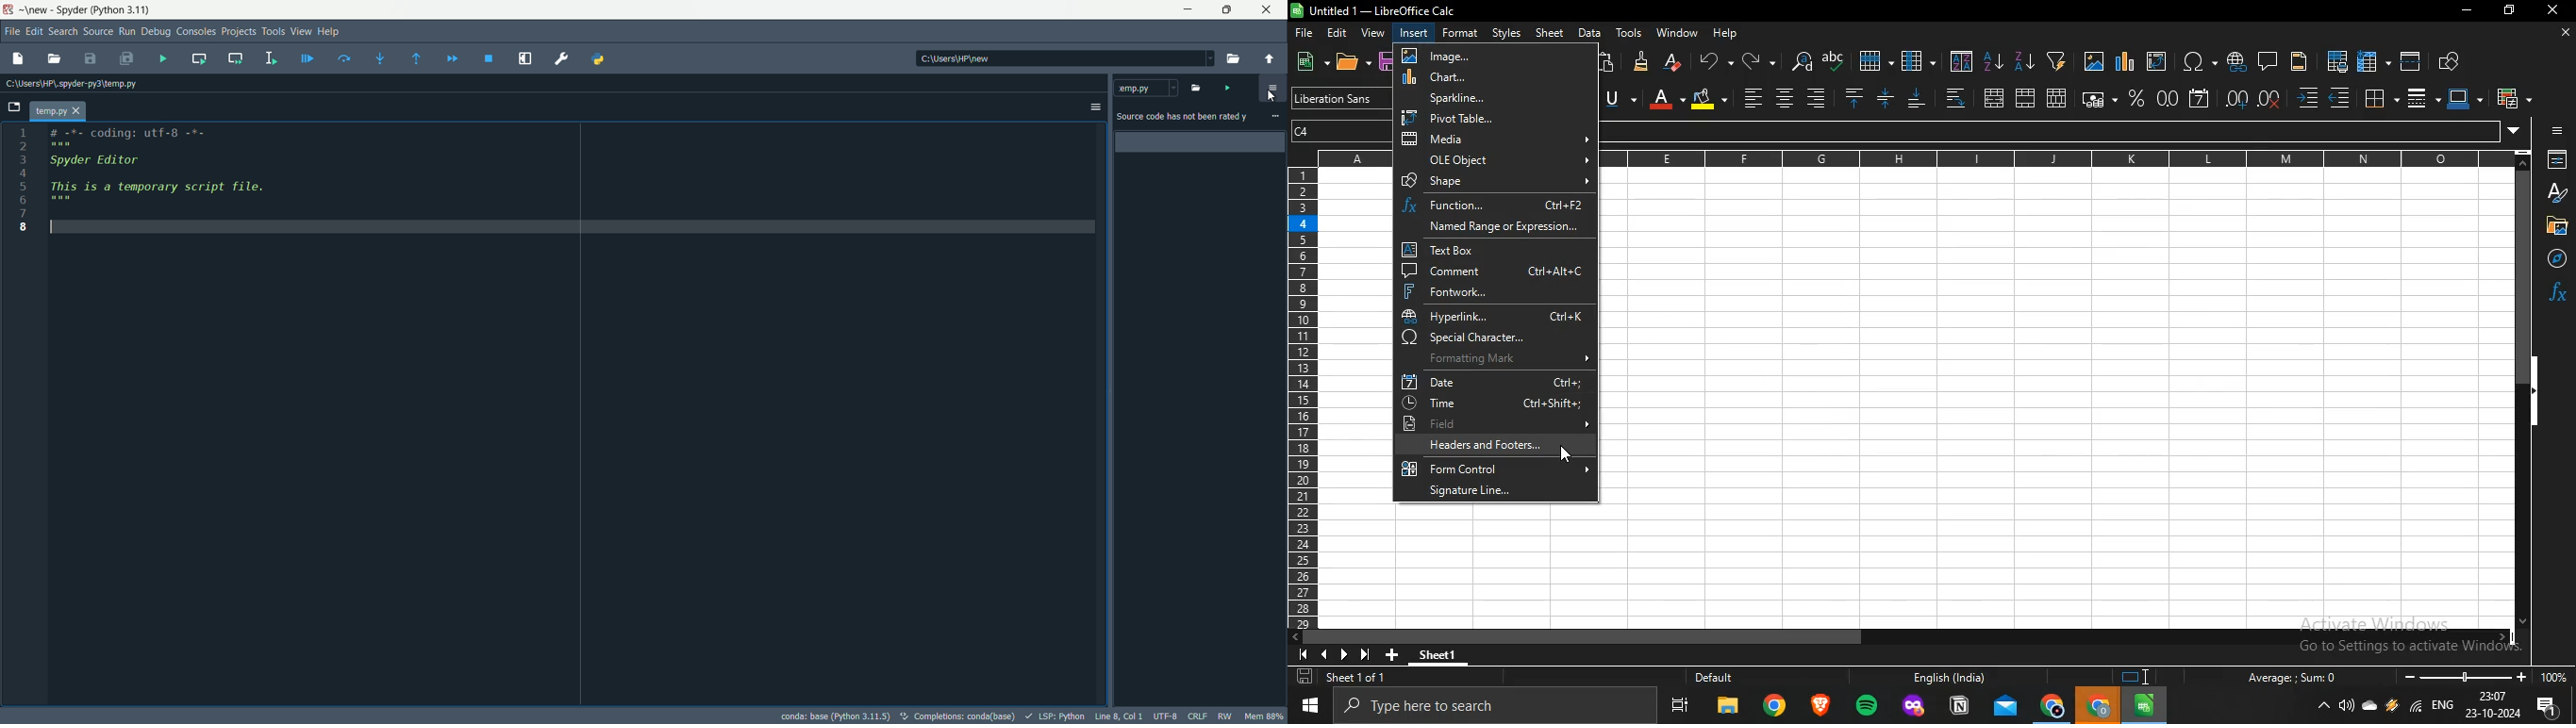 This screenshot has width=2576, height=728. Describe the element at coordinates (132, 137) in the screenshot. I see `# -*- coding: utt-8 -*-` at that location.